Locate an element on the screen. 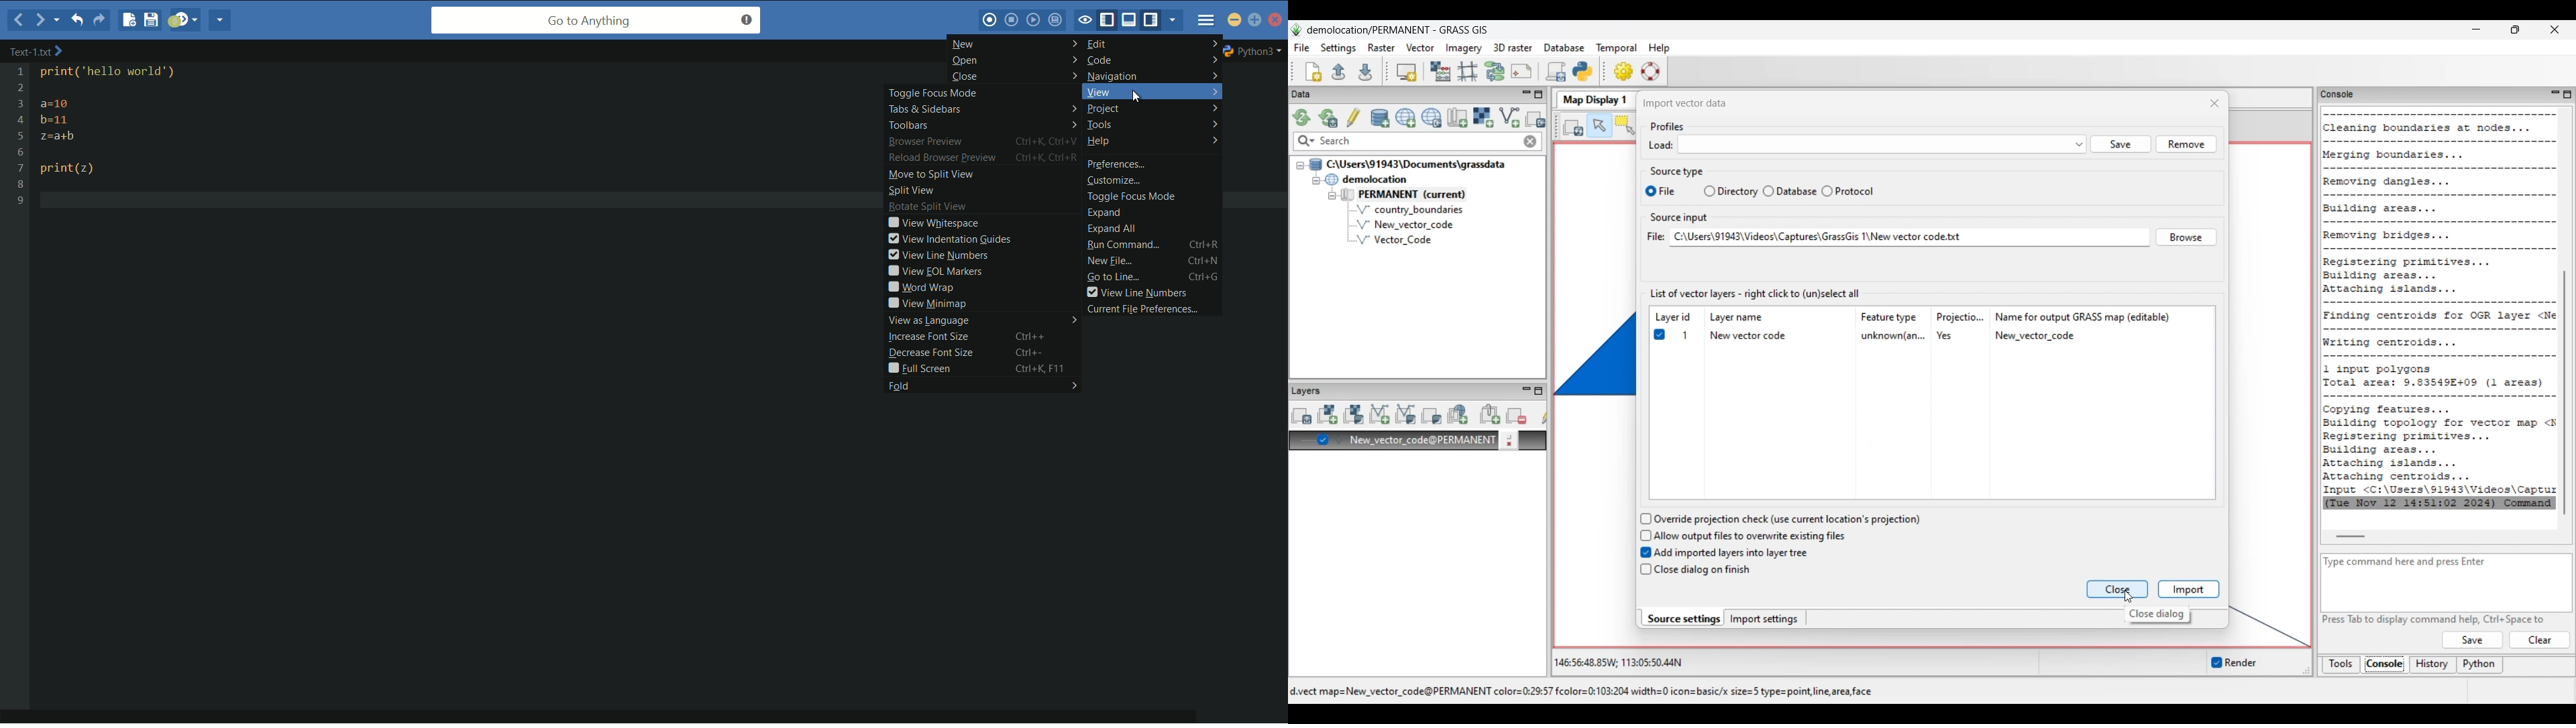 This screenshot has height=728, width=2576. show/hide bottom pane is located at coordinates (1132, 21).